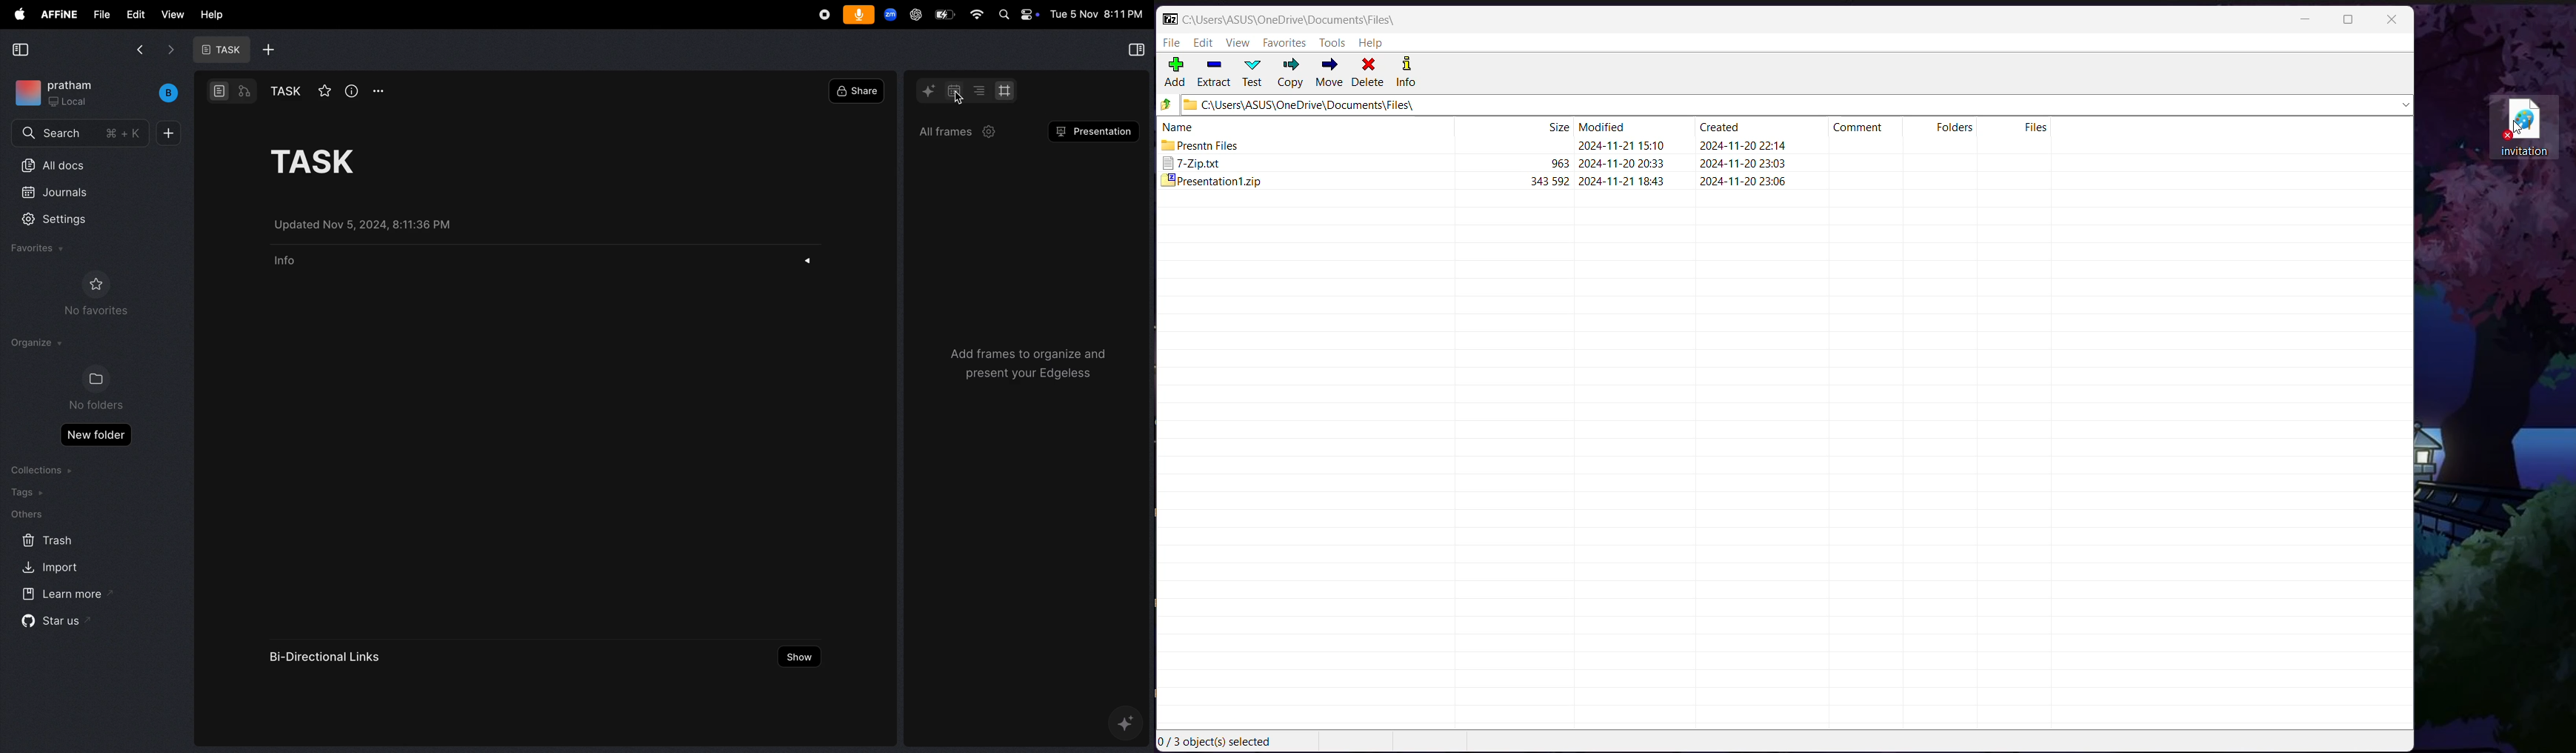 This screenshot has height=756, width=2576. What do you see at coordinates (973, 15) in the screenshot?
I see `wifi` at bounding box center [973, 15].